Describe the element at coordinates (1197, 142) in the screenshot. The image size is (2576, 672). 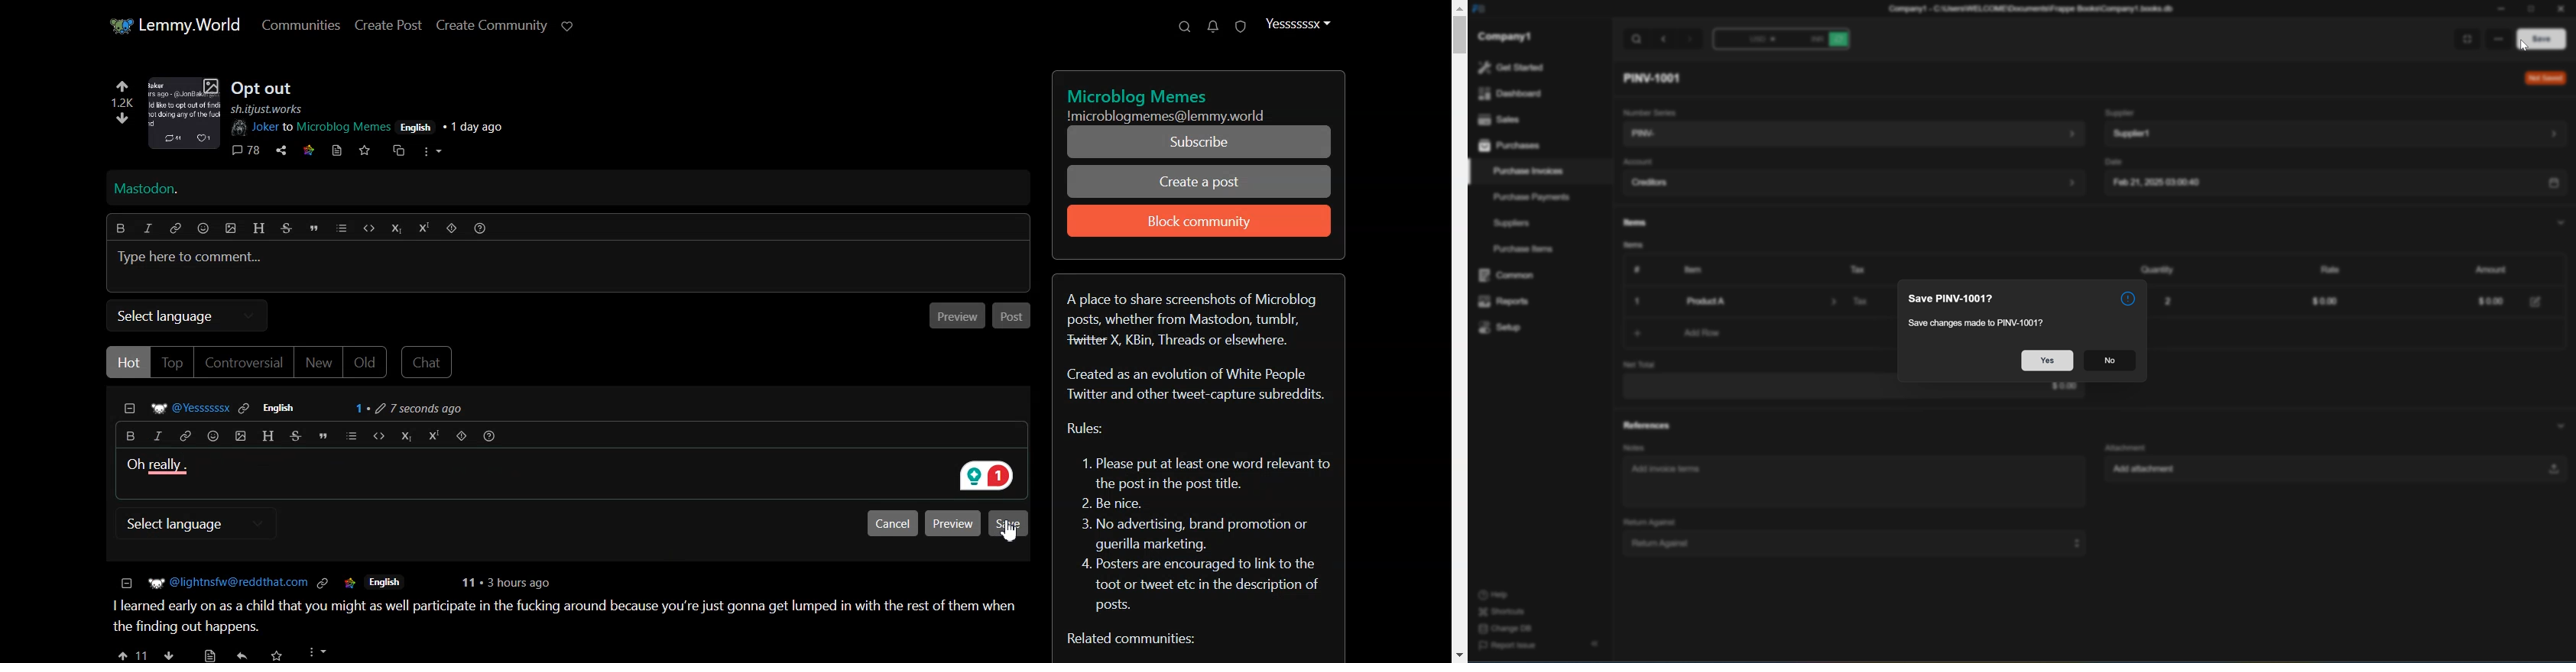
I see `Subscribe` at that location.